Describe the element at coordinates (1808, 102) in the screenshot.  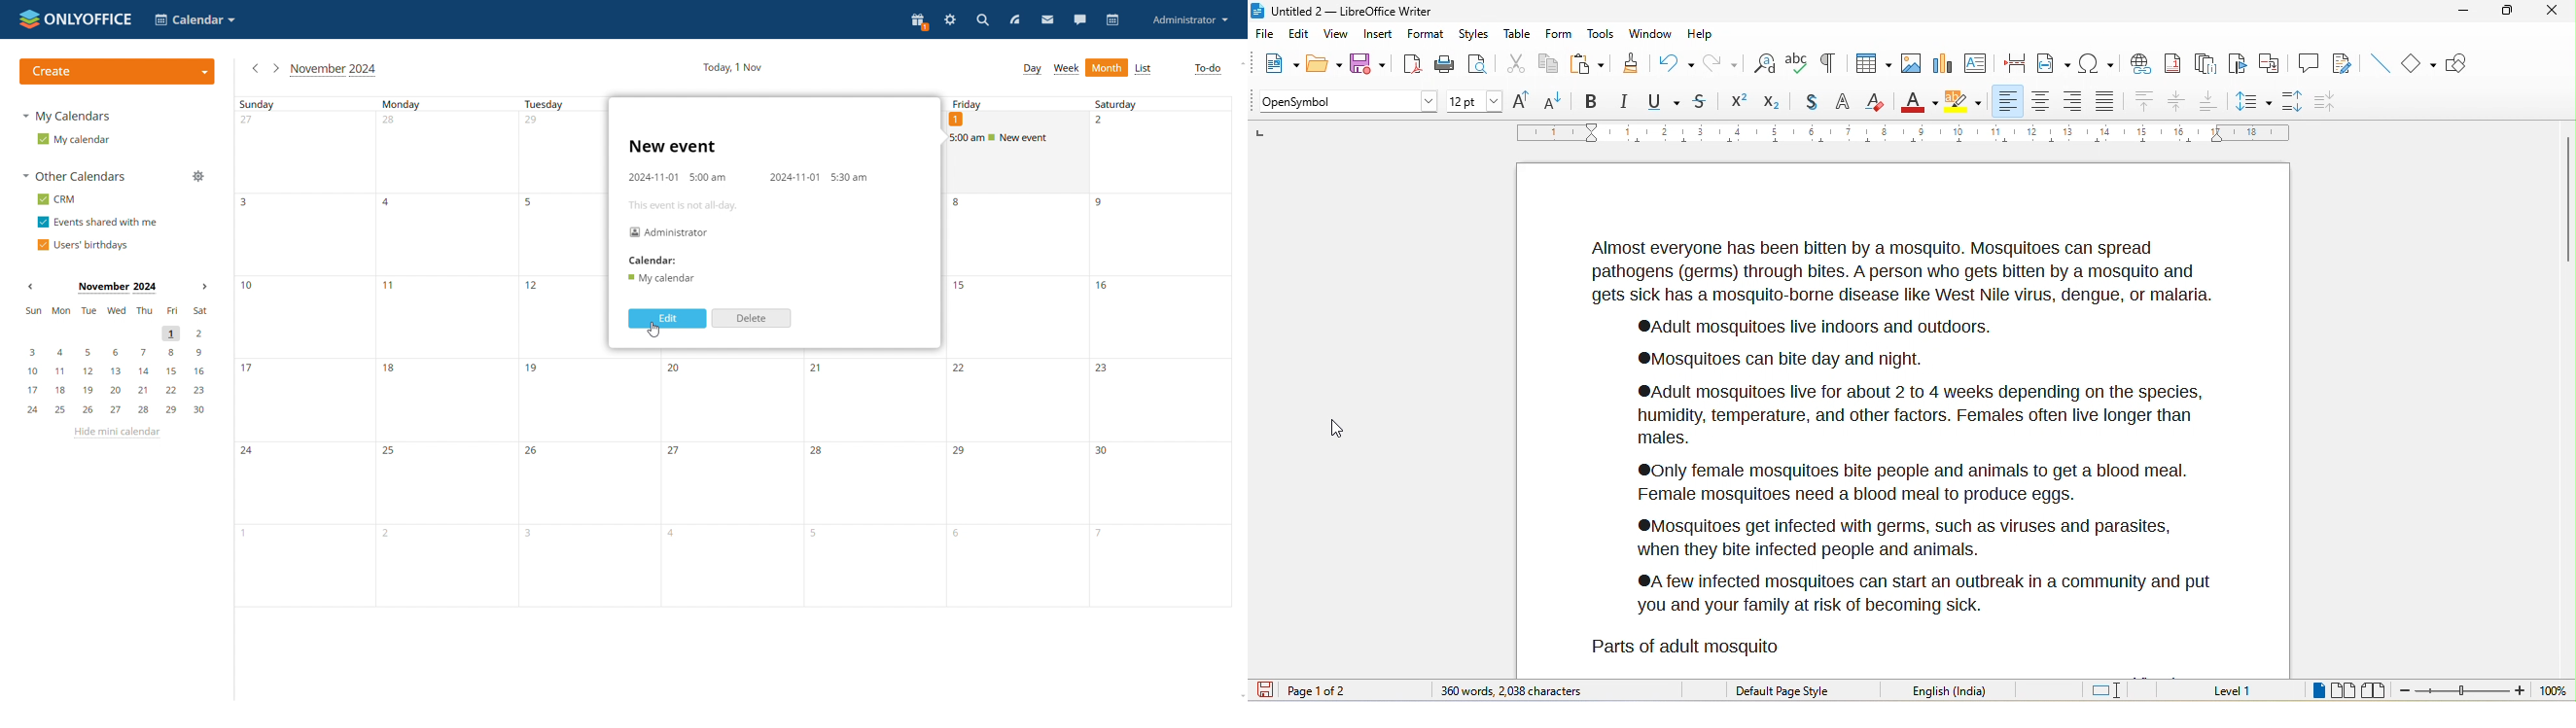
I see `shadow` at that location.